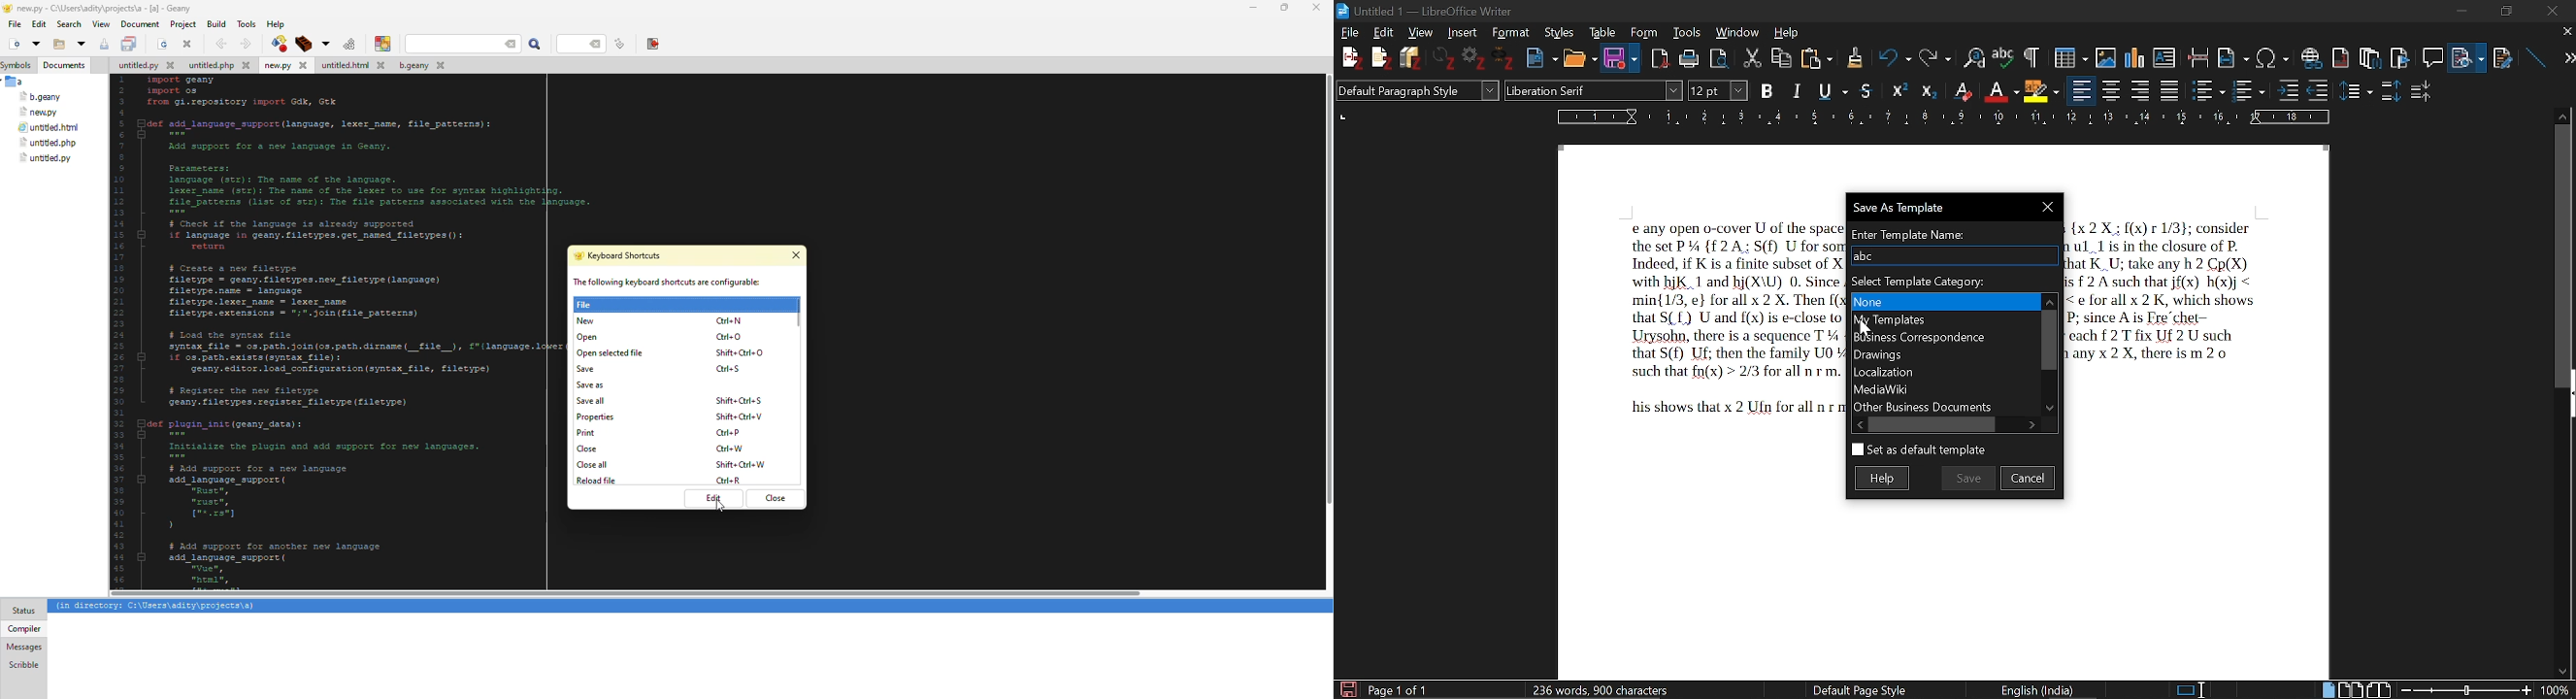 The height and width of the screenshot is (700, 2576). I want to click on toggle ordered lists, so click(2250, 89).